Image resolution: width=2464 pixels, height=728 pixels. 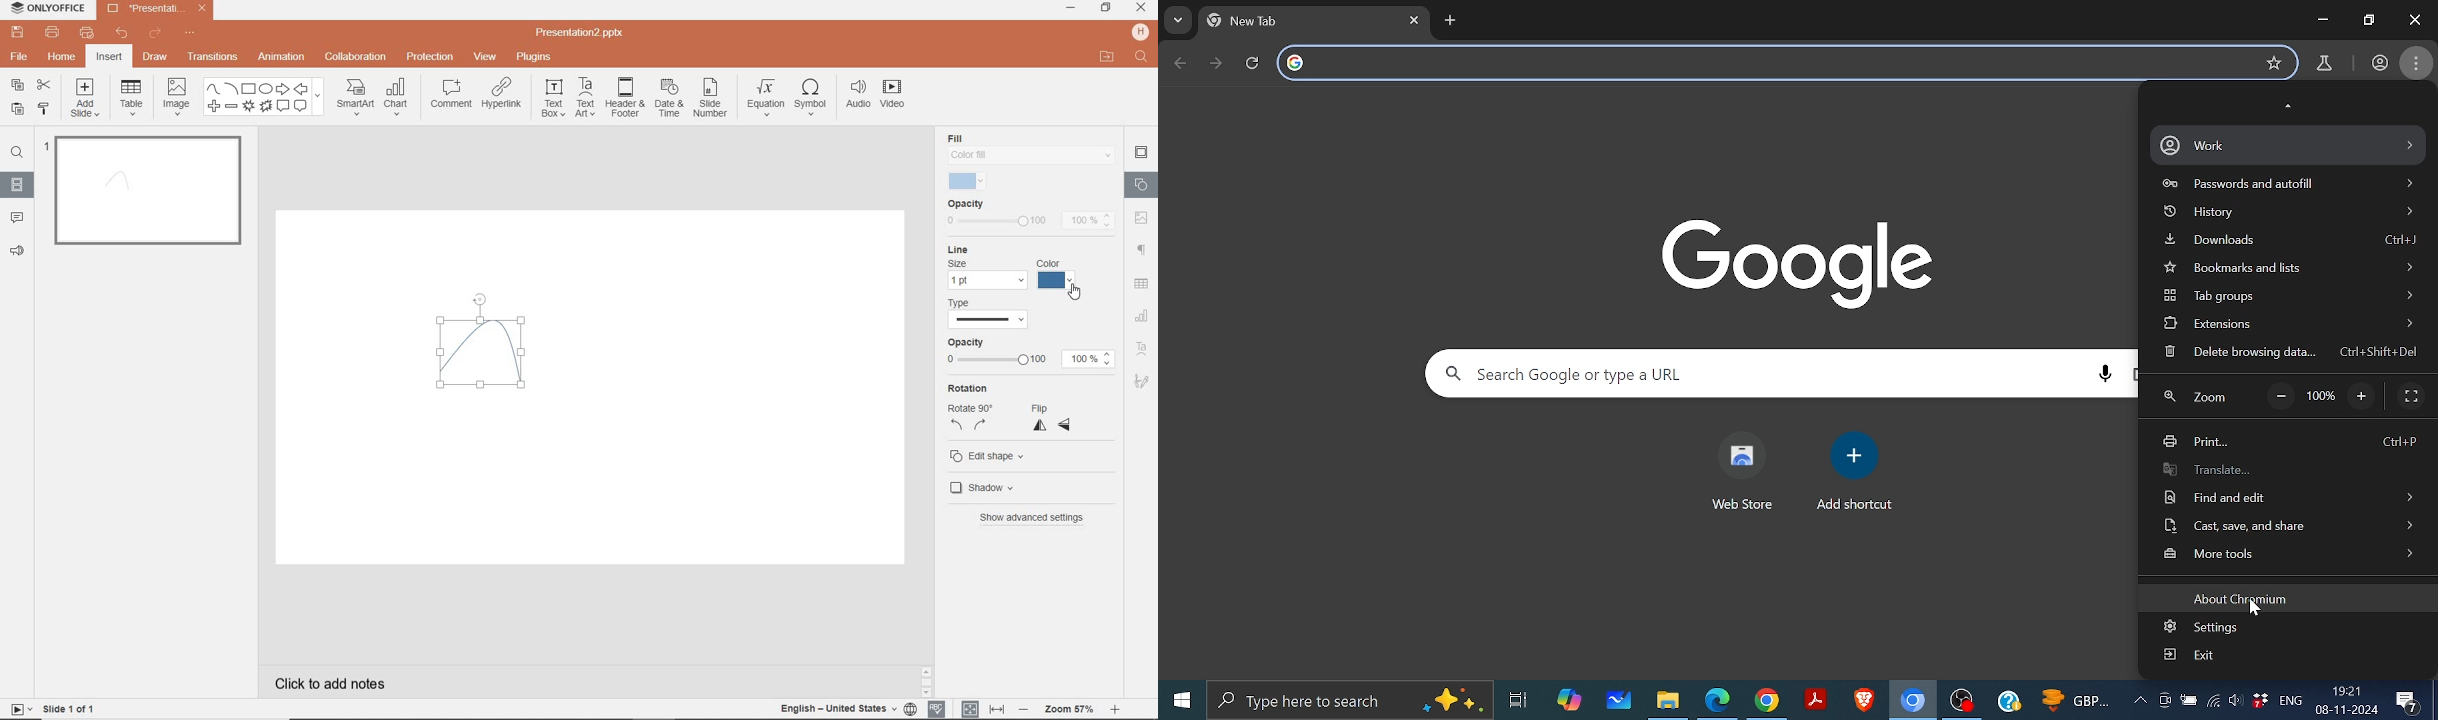 I want to click on UNDO, so click(x=121, y=34).